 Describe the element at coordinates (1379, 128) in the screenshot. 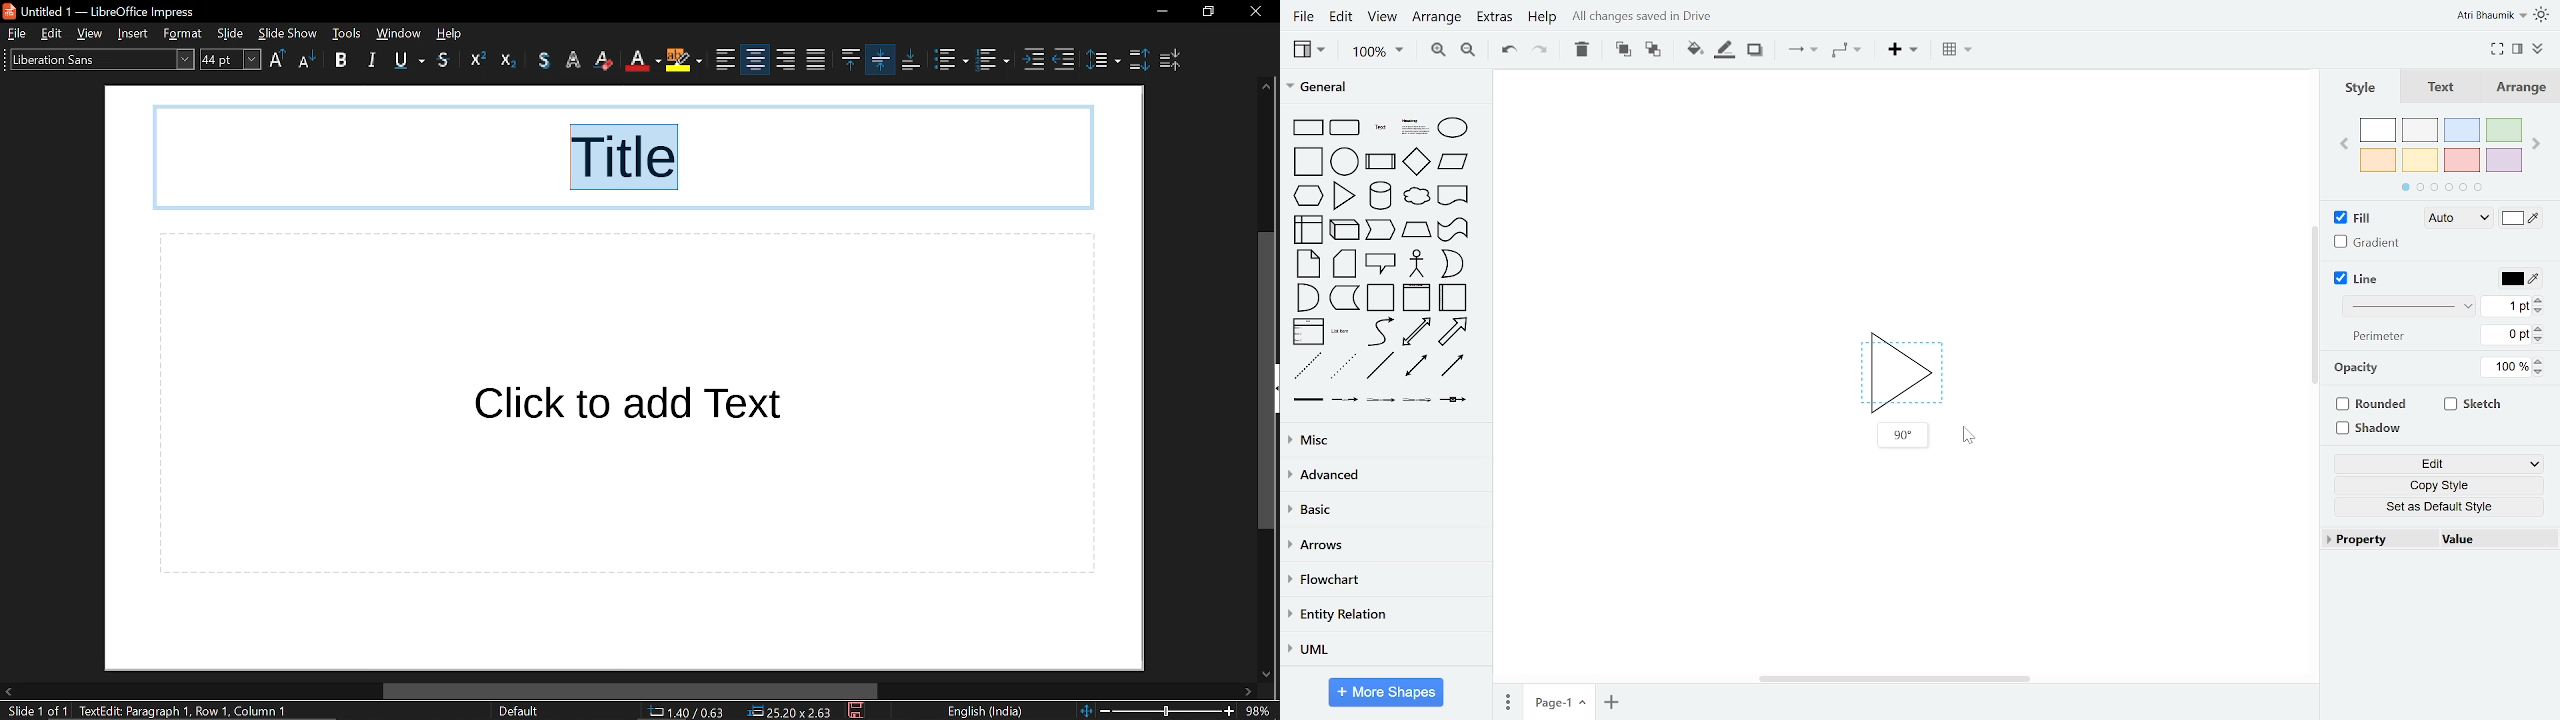

I see `text` at that location.